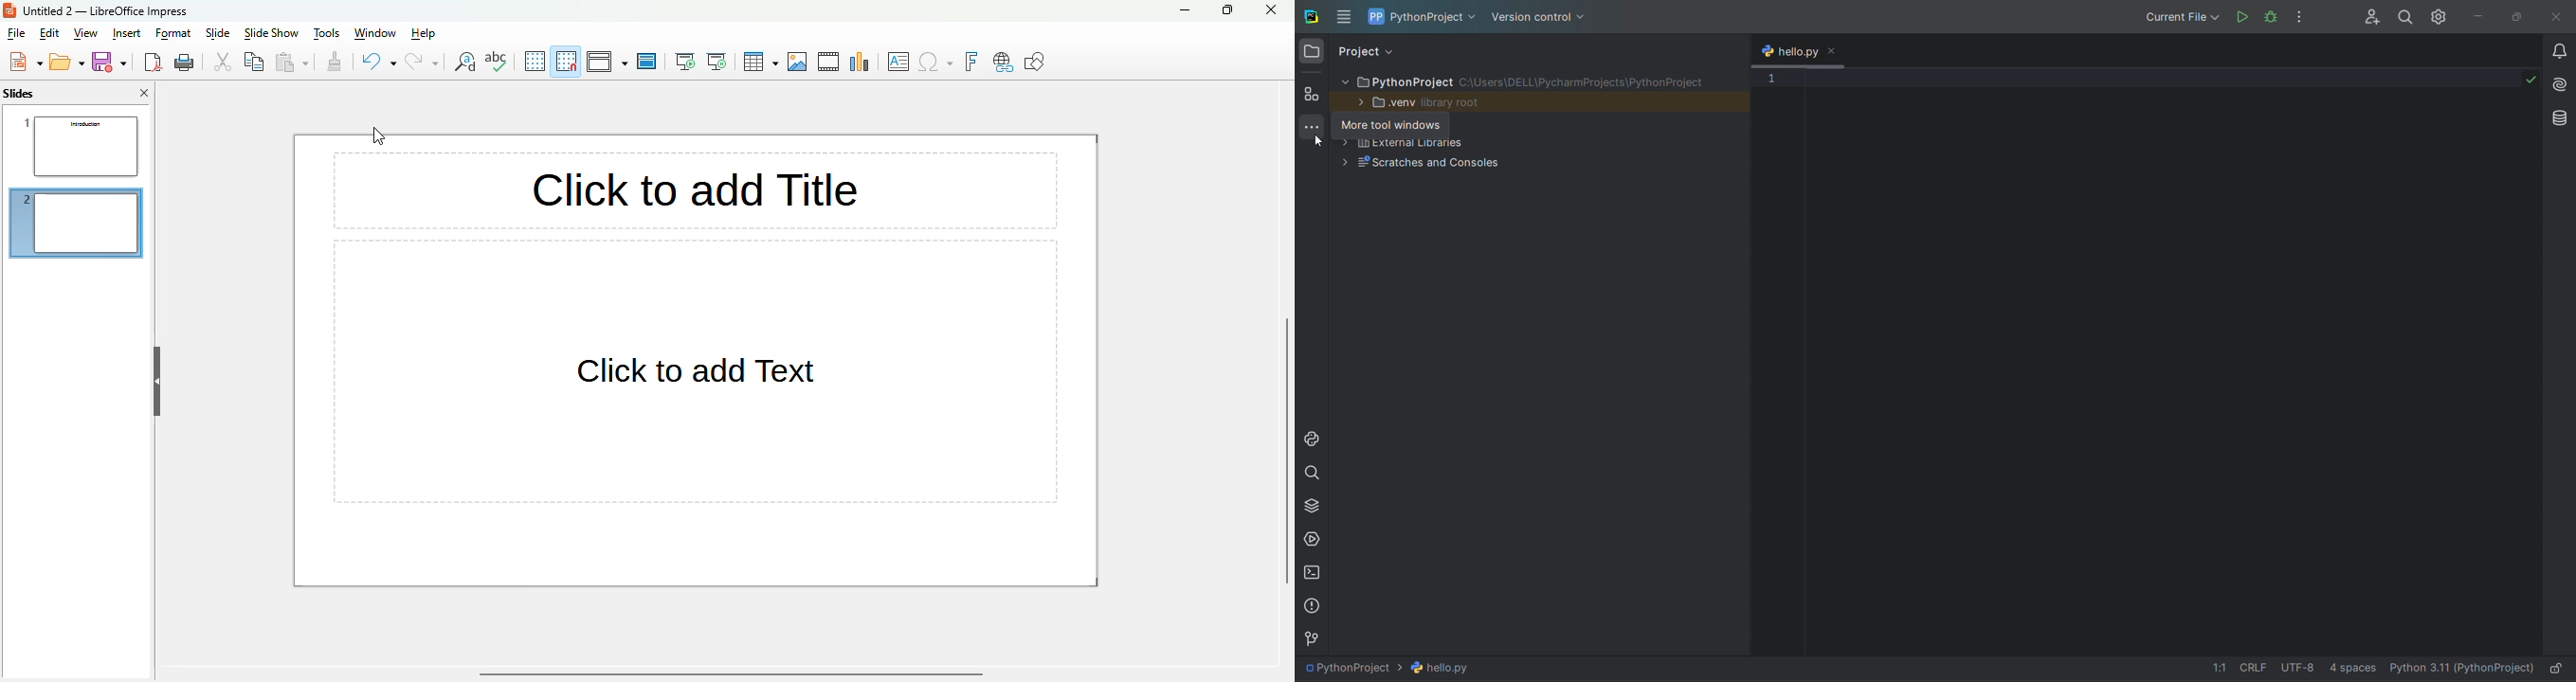  What do you see at coordinates (423, 62) in the screenshot?
I see `redo` at bounding box center [423, 62].